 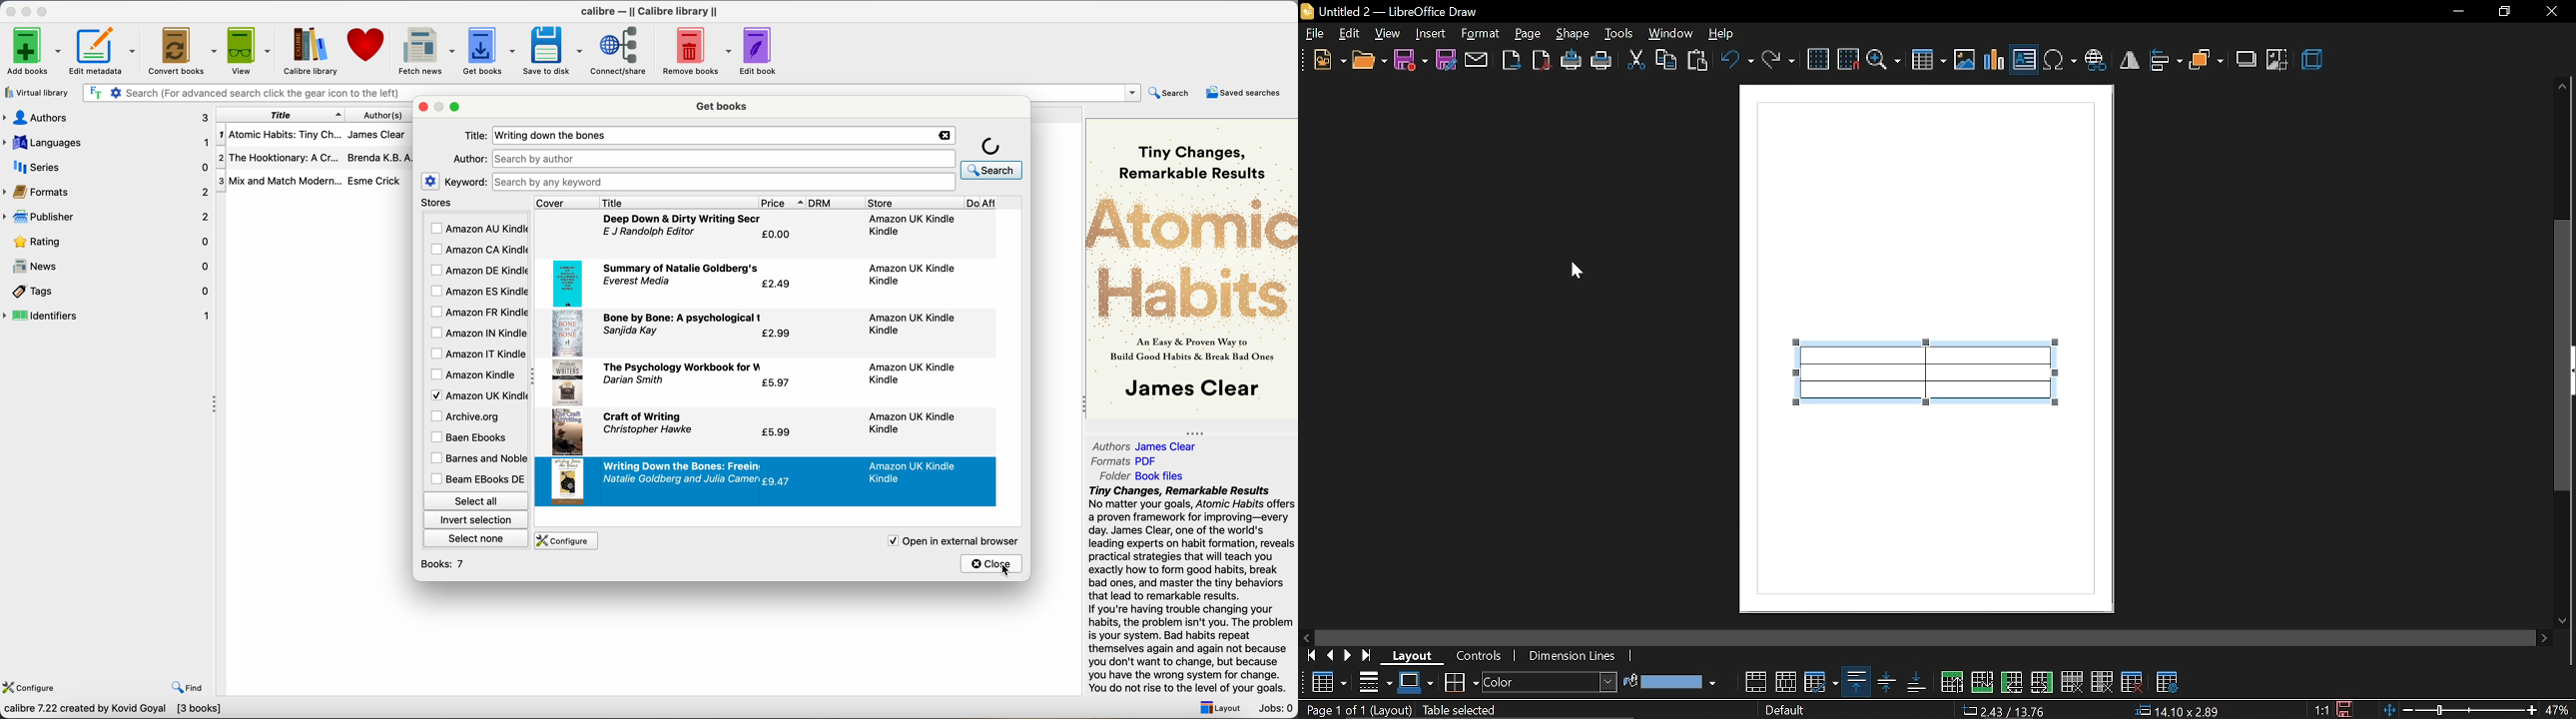 What do you see at coordinates (2207, 61) in the screenshot?
I see `arrange` at bounding box center [2207, 61].